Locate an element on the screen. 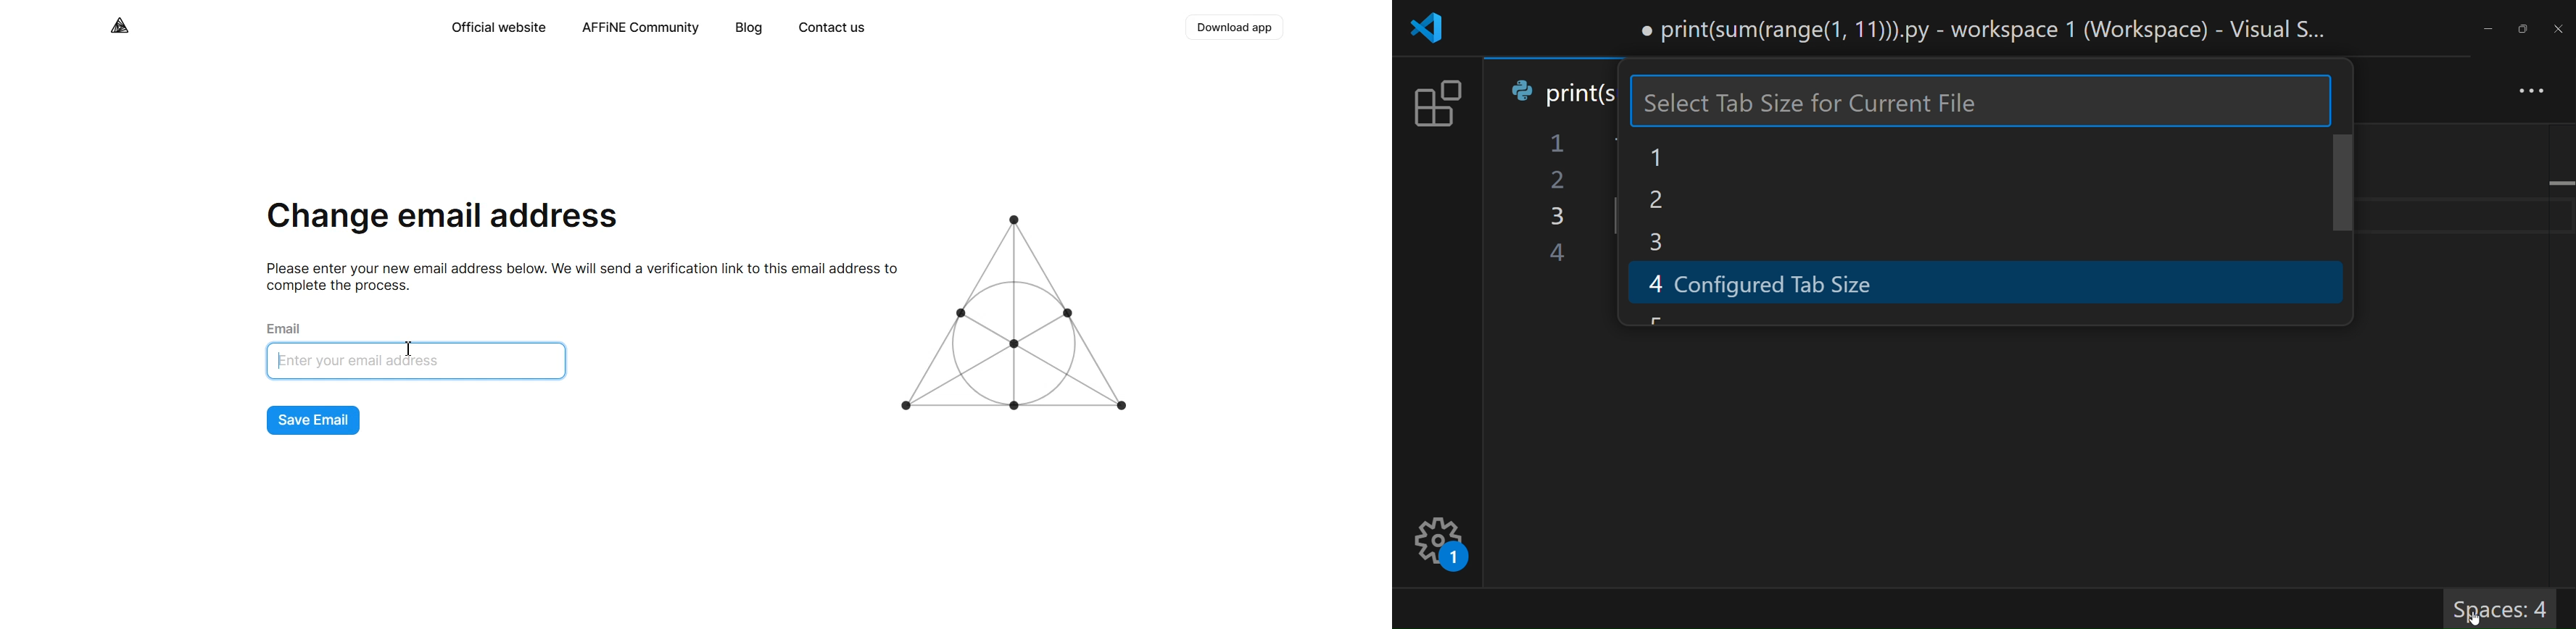 The height and width of the screenshot is (644, 2576). Logo is located at coordinates (121, 25).